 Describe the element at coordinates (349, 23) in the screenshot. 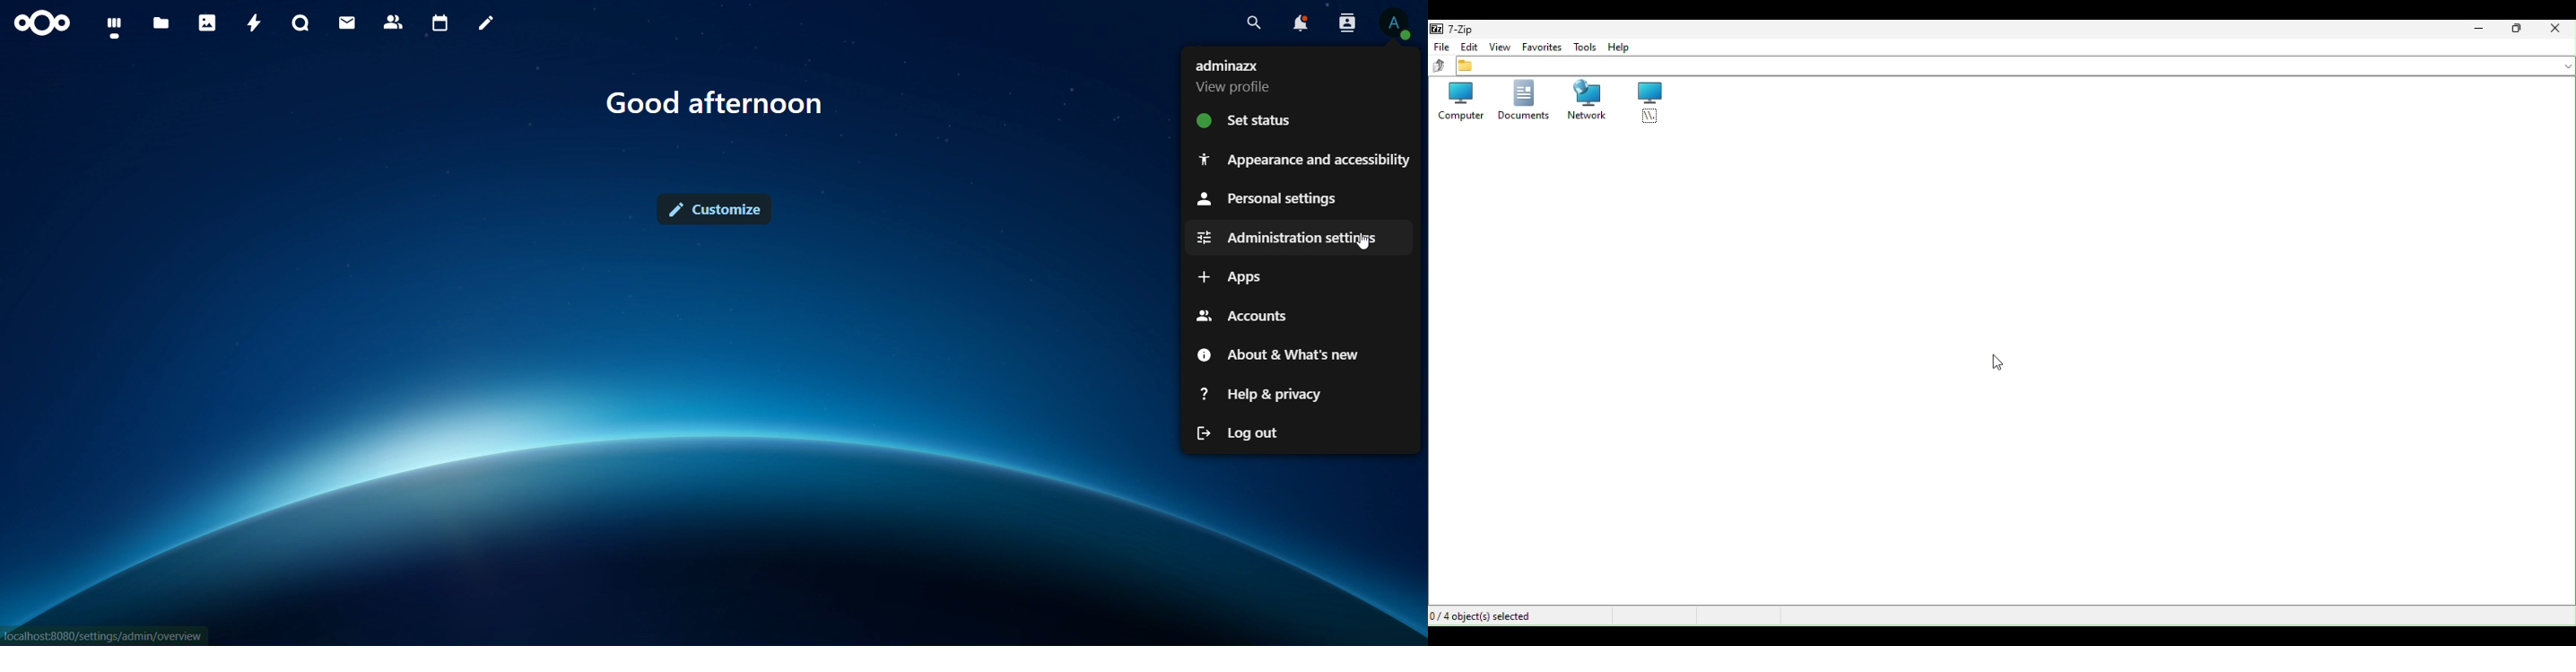

I see `mail` at that location.